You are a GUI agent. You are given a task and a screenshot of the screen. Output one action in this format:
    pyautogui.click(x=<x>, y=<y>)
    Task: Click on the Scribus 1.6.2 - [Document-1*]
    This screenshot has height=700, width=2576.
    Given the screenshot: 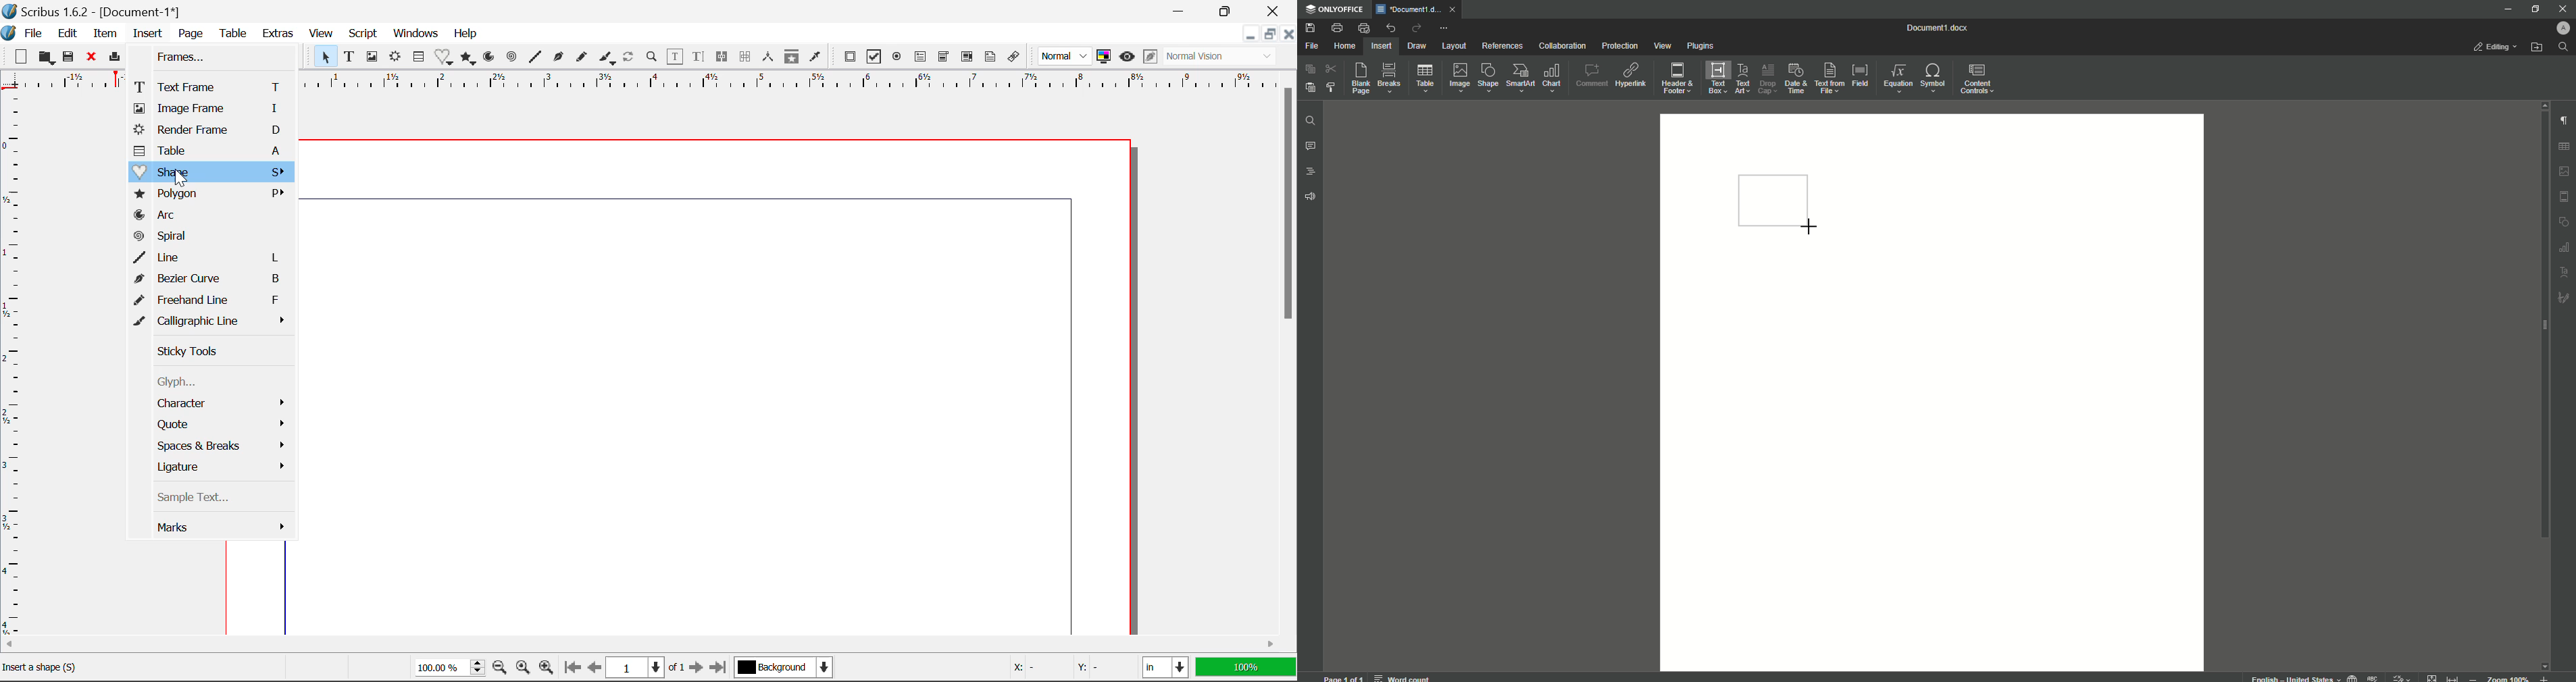 What is the action you would take?
    pyautogui.click(x=97, y=11)
    